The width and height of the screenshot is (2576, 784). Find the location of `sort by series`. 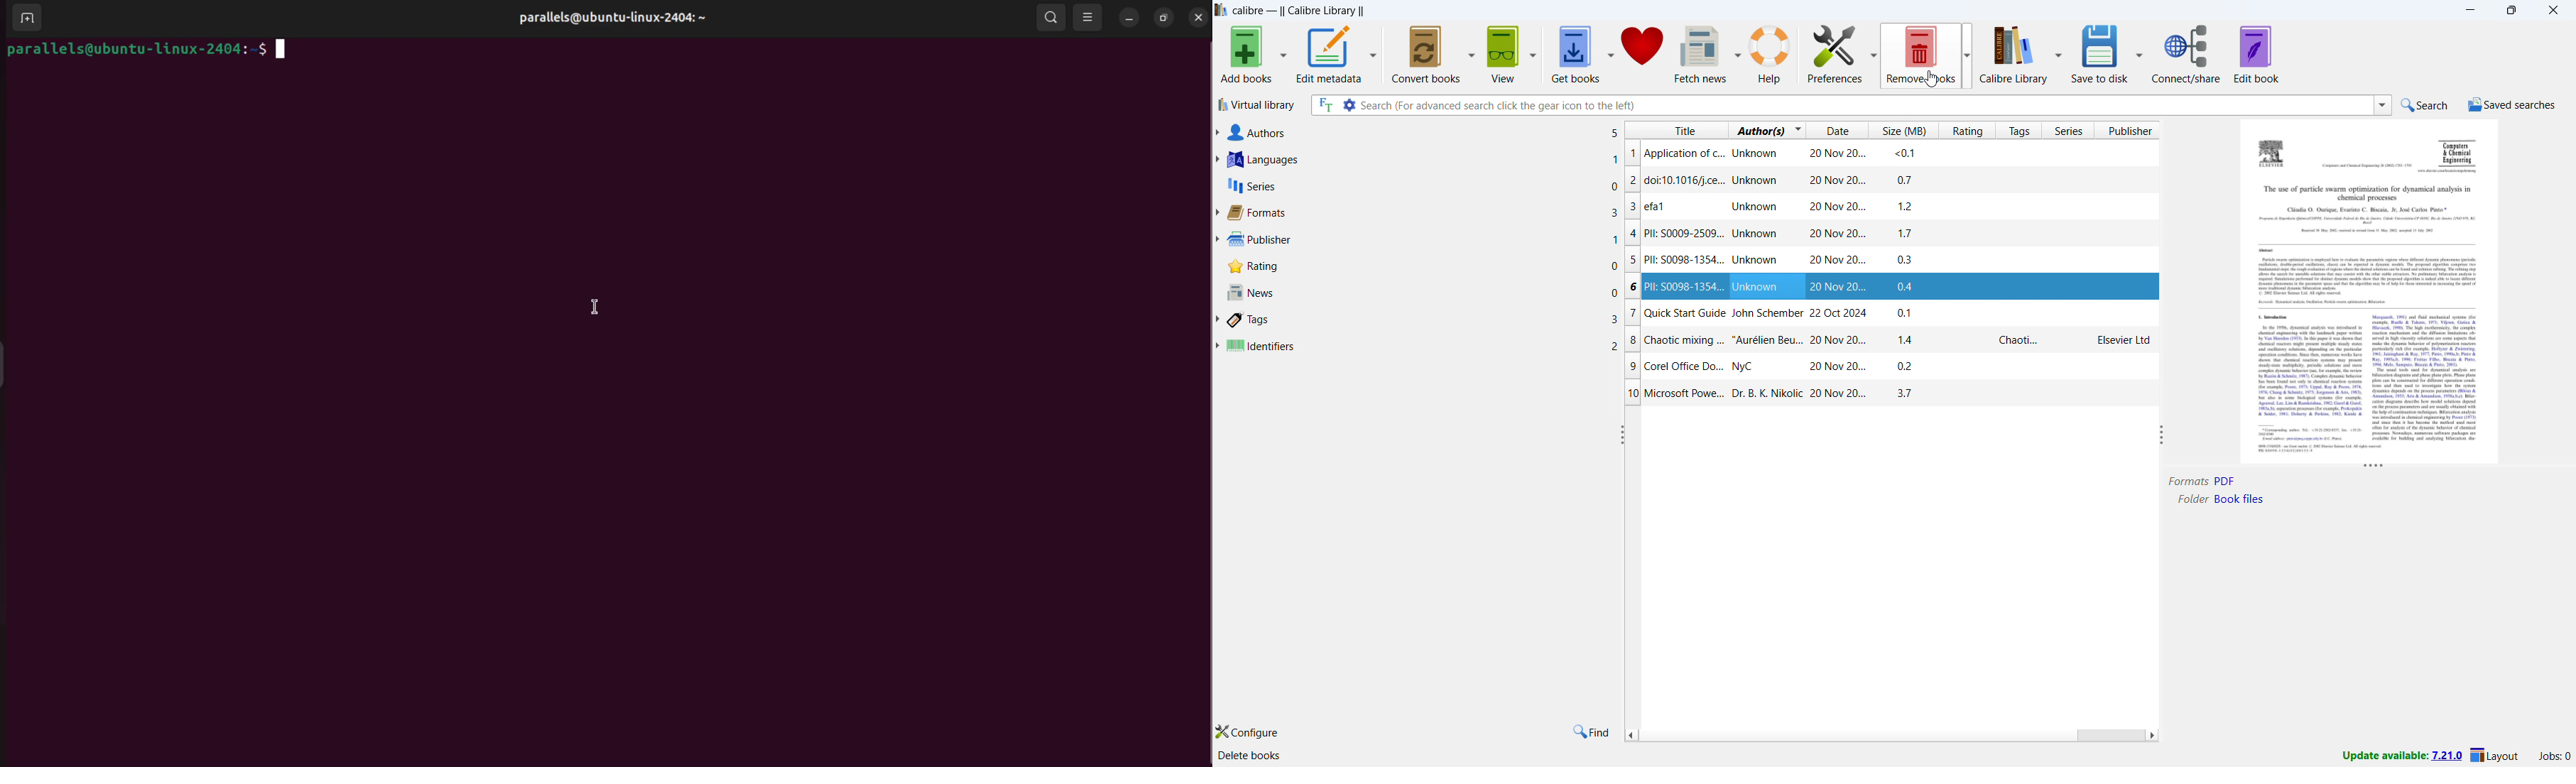

sort by series is located at coordinates (2067, 130).